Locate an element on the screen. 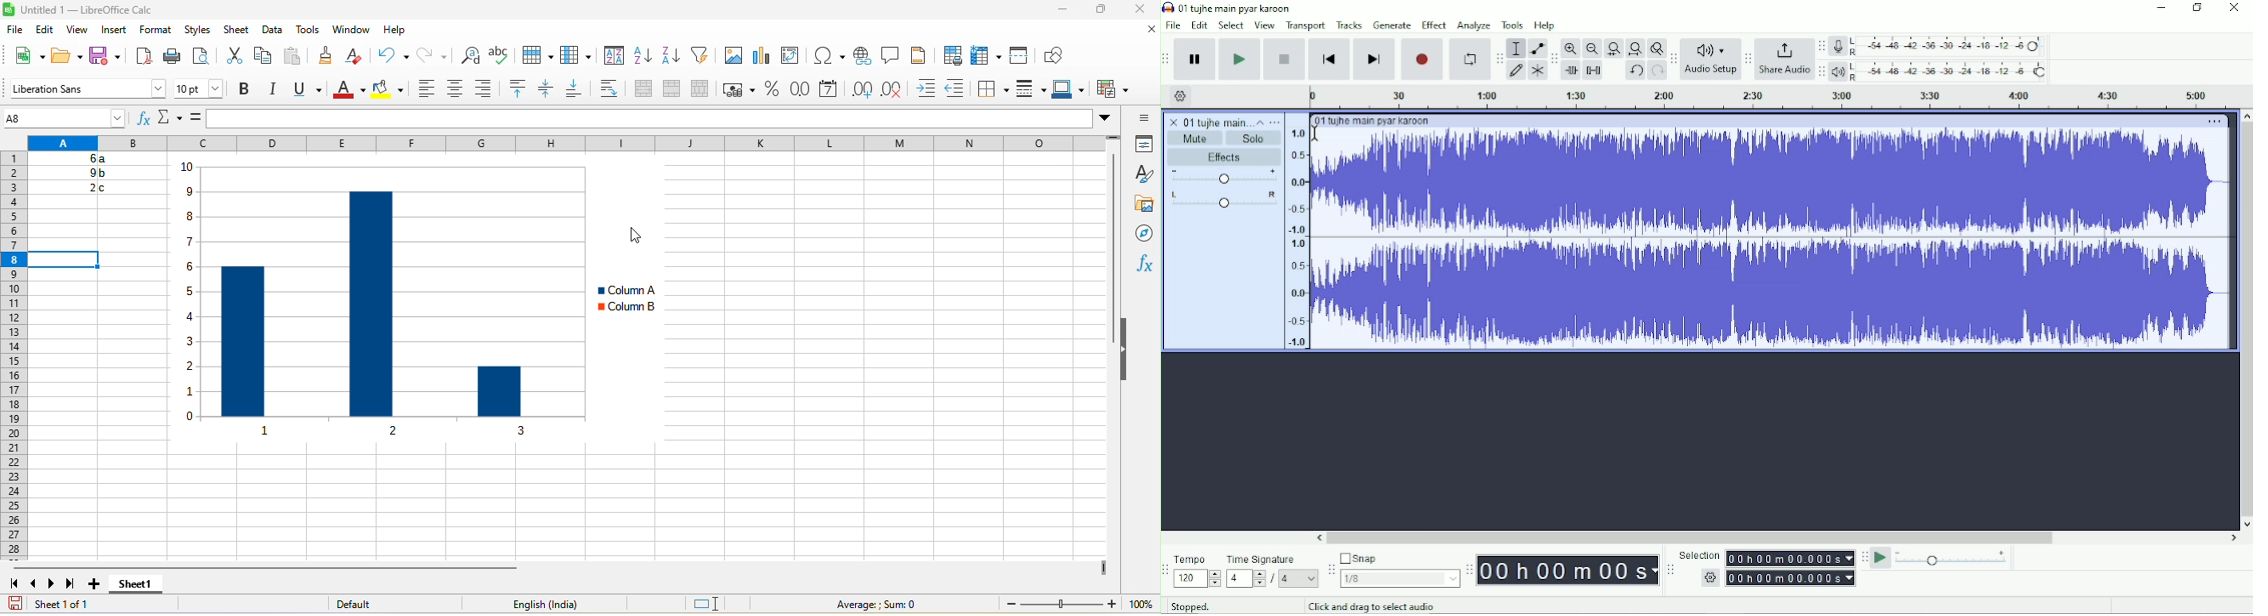  increase indent is located at coordinates (928, 88).